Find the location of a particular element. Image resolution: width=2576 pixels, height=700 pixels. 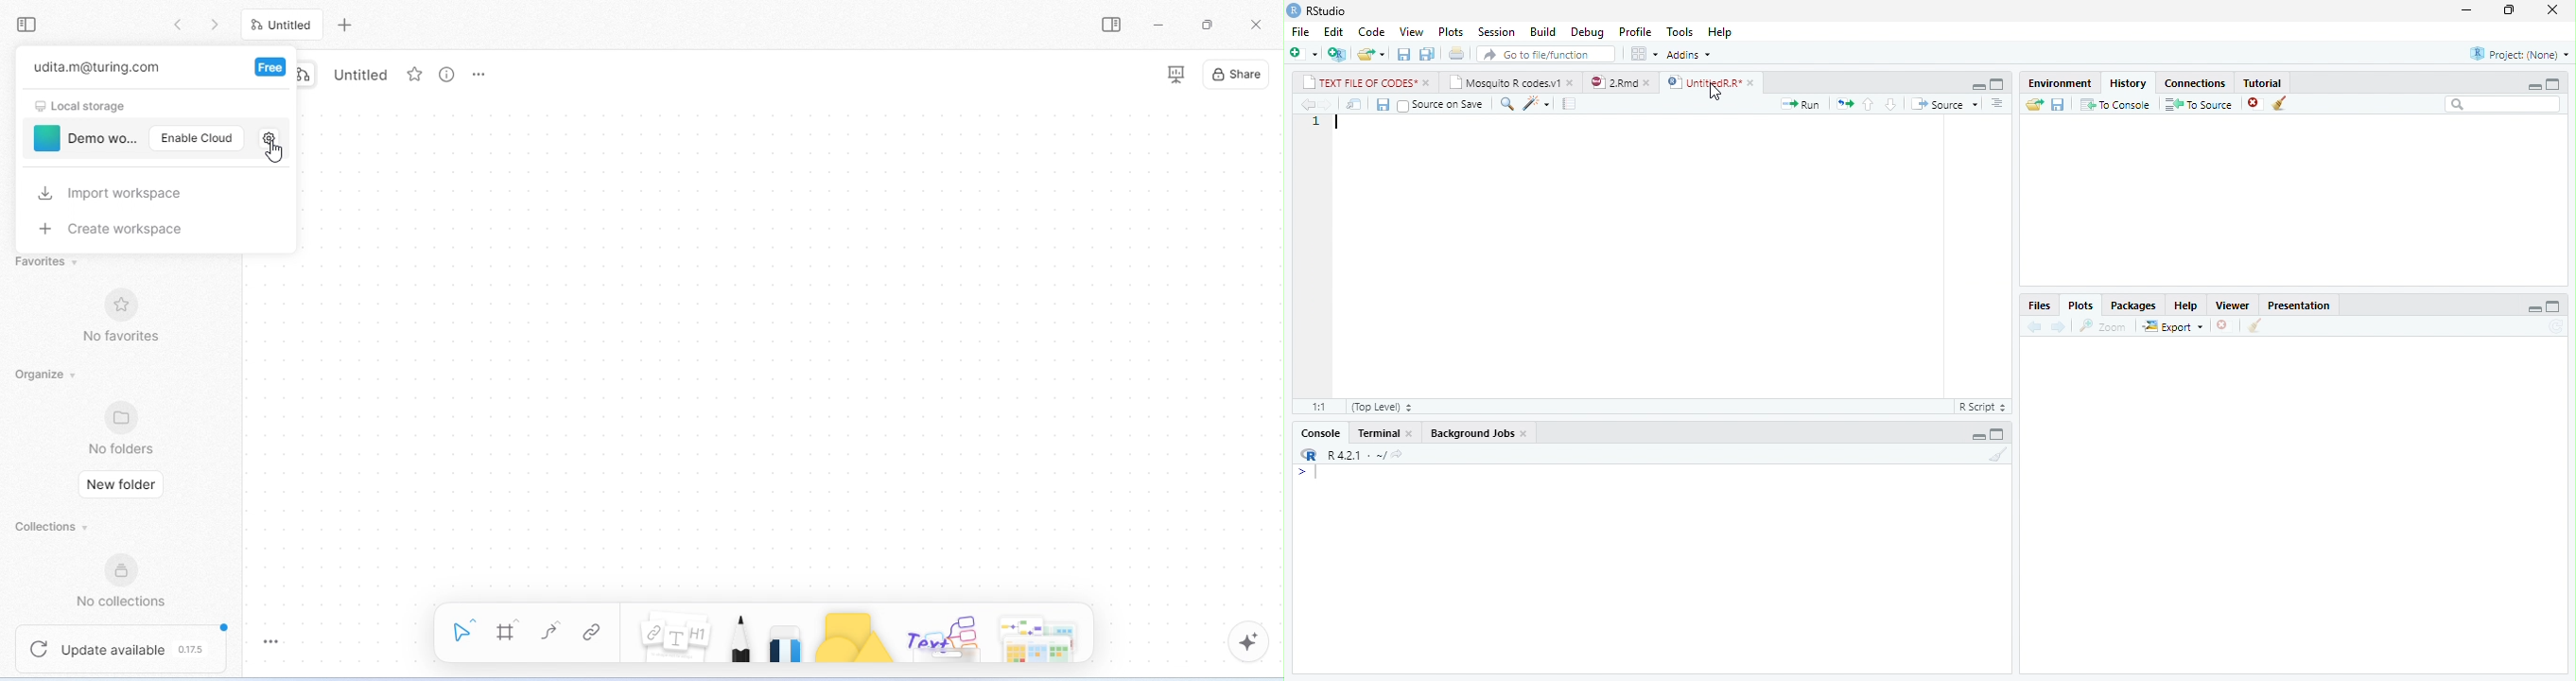

compile report is located at coordinates (1569, 104).